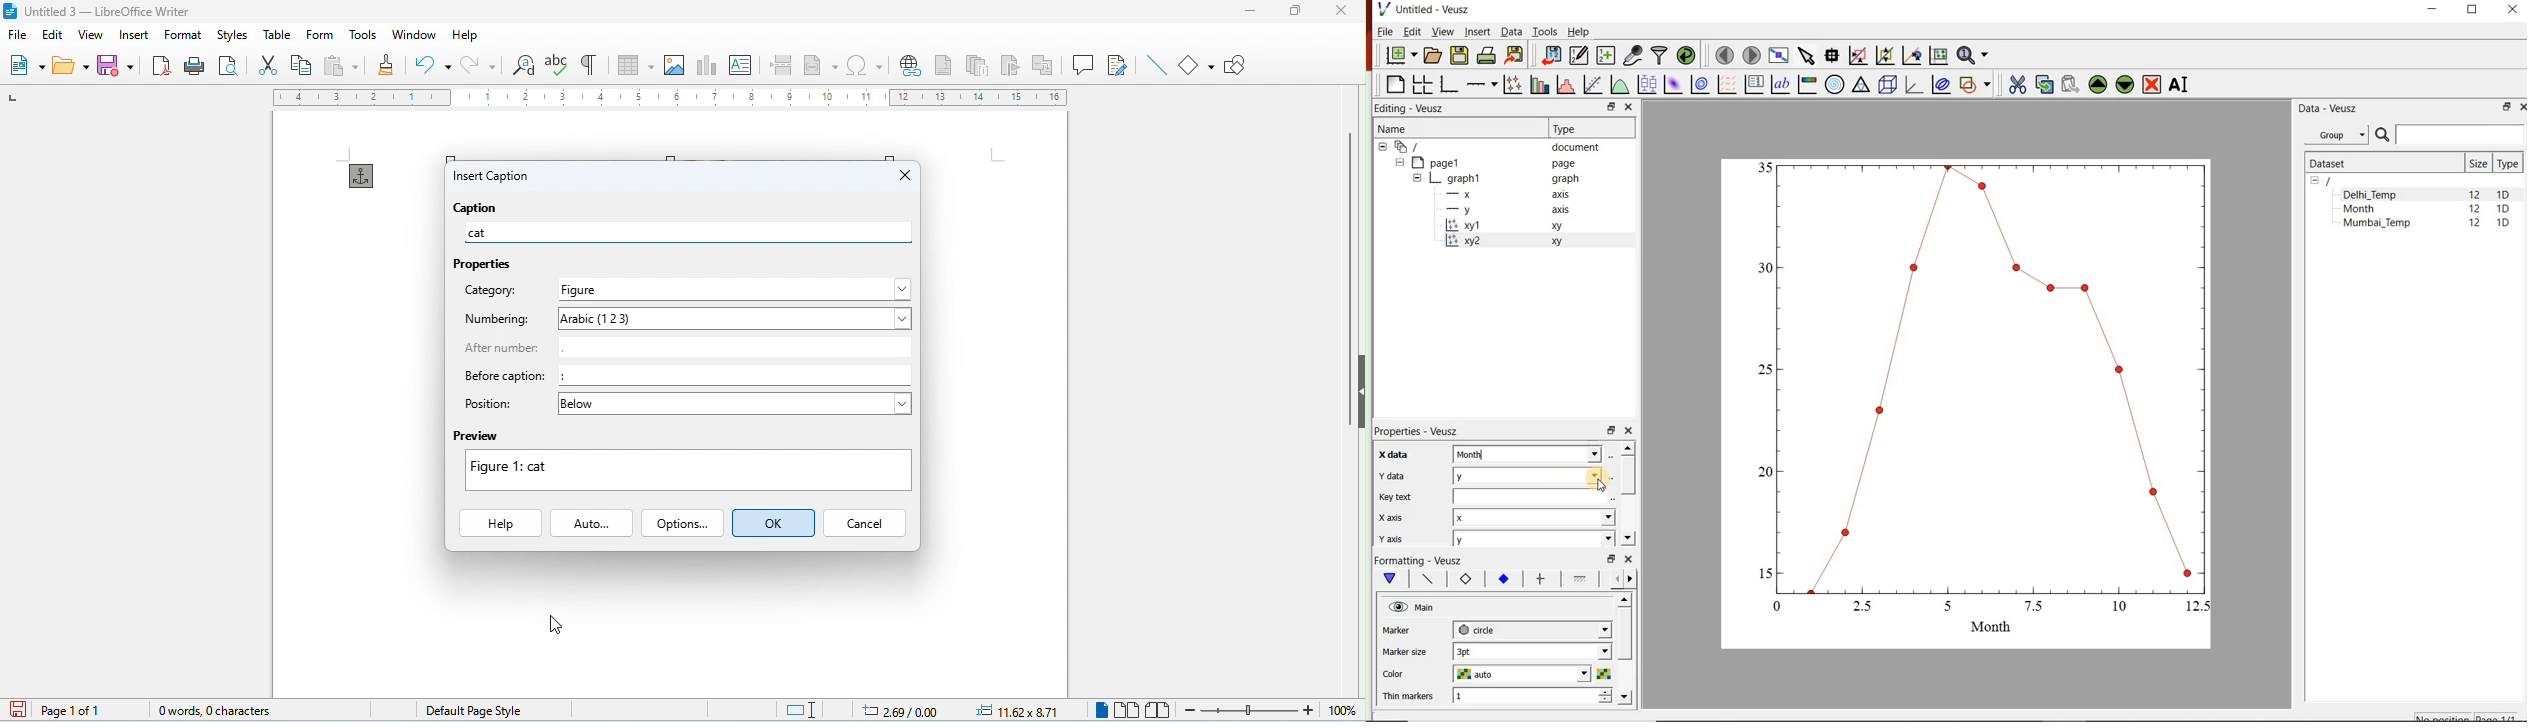  Describe the element at coordinates (1975, 55) in the screenshot. I see `zoom functions menu` at that location.